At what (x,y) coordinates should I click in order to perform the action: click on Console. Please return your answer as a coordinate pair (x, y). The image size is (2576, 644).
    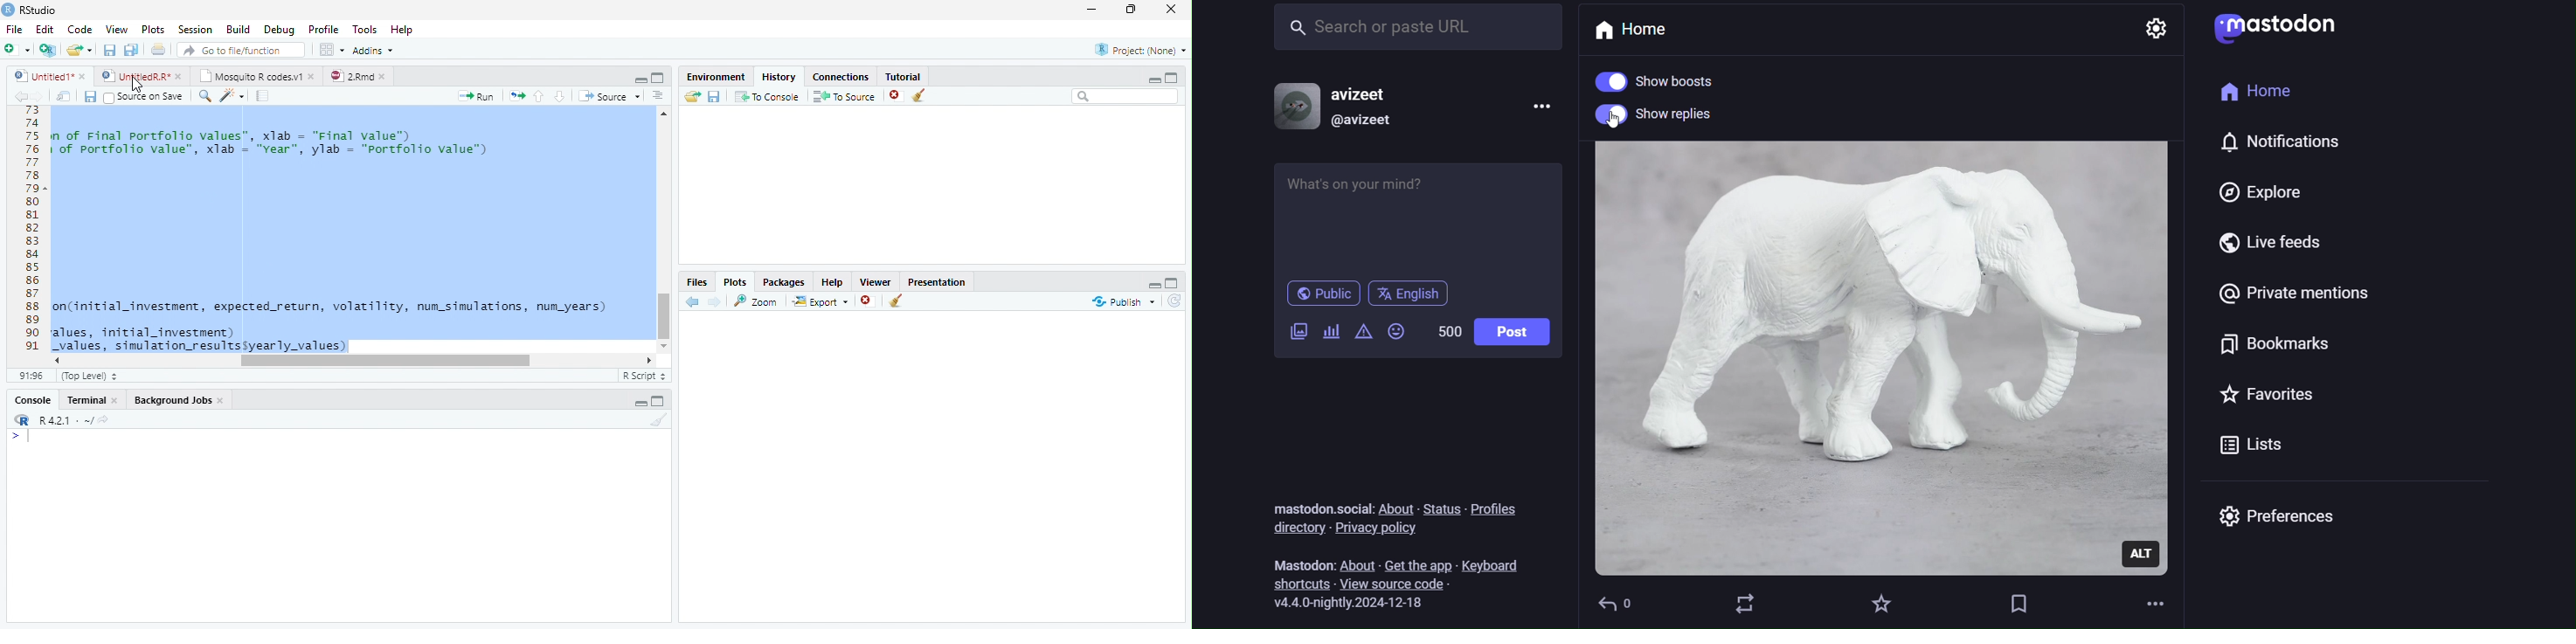
    Looking at the image, I should click on (33, 399).